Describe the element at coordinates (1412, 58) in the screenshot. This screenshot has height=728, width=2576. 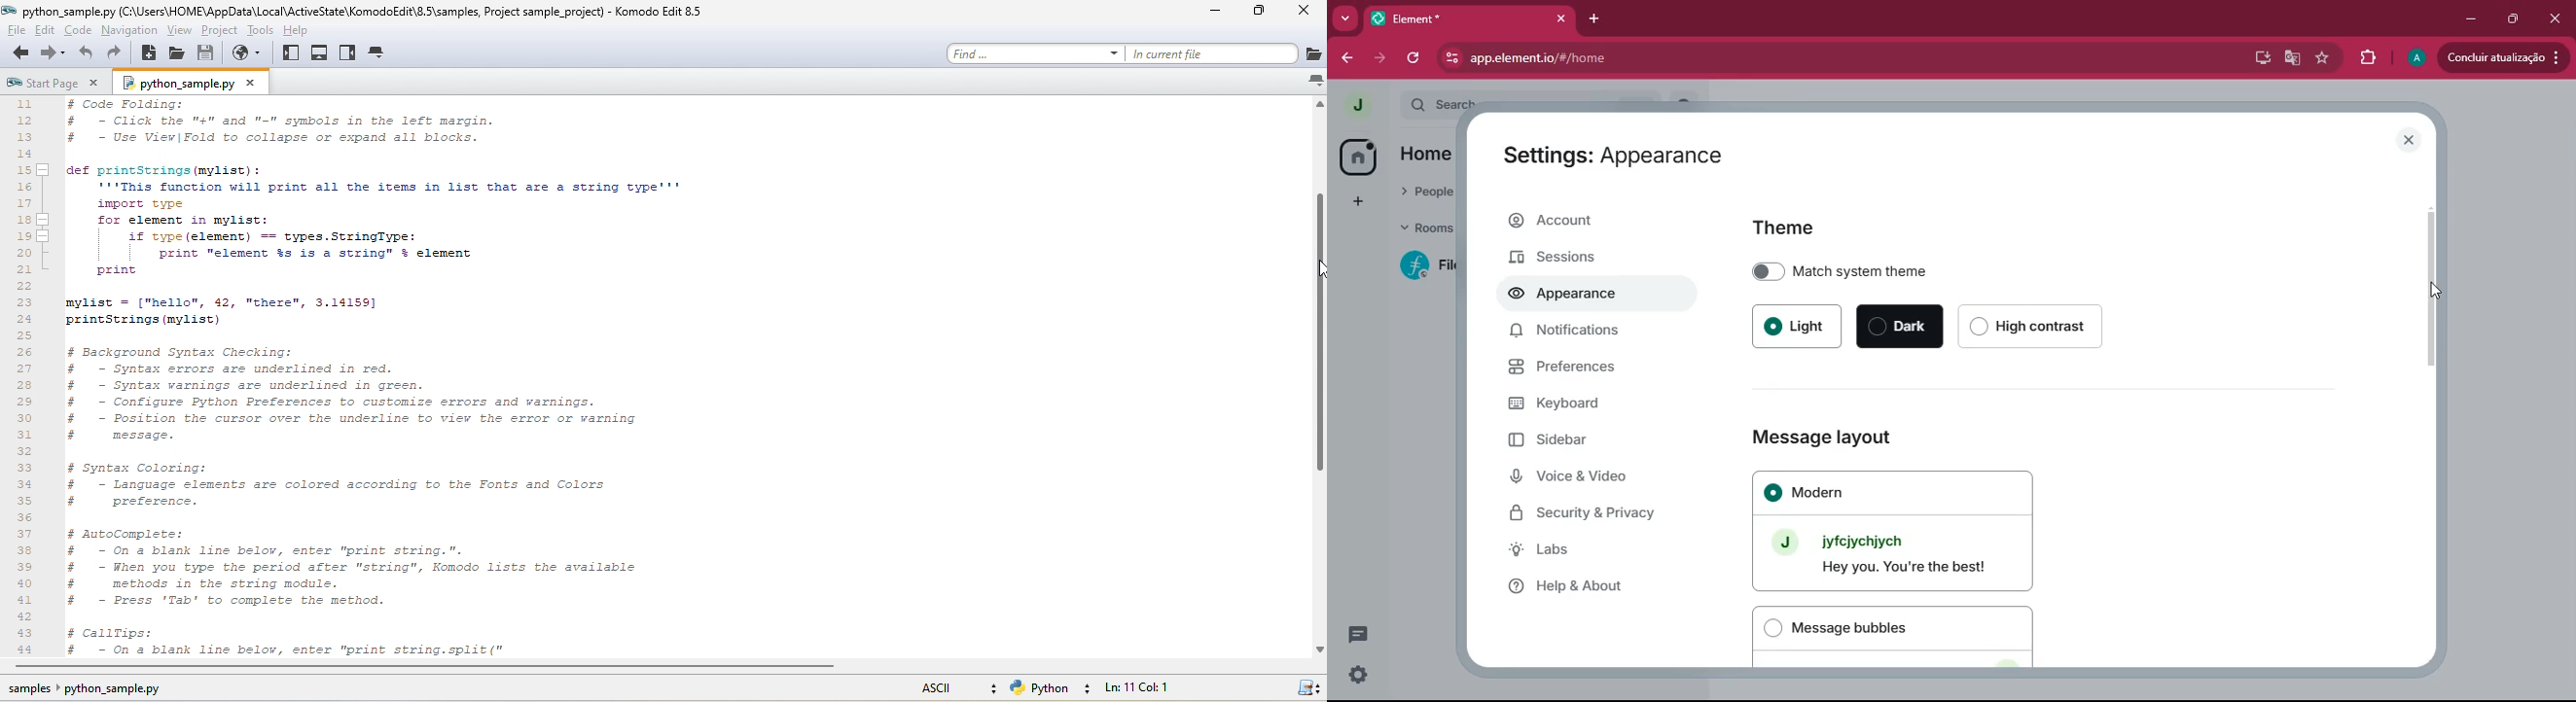
I see `refresh` at that location.